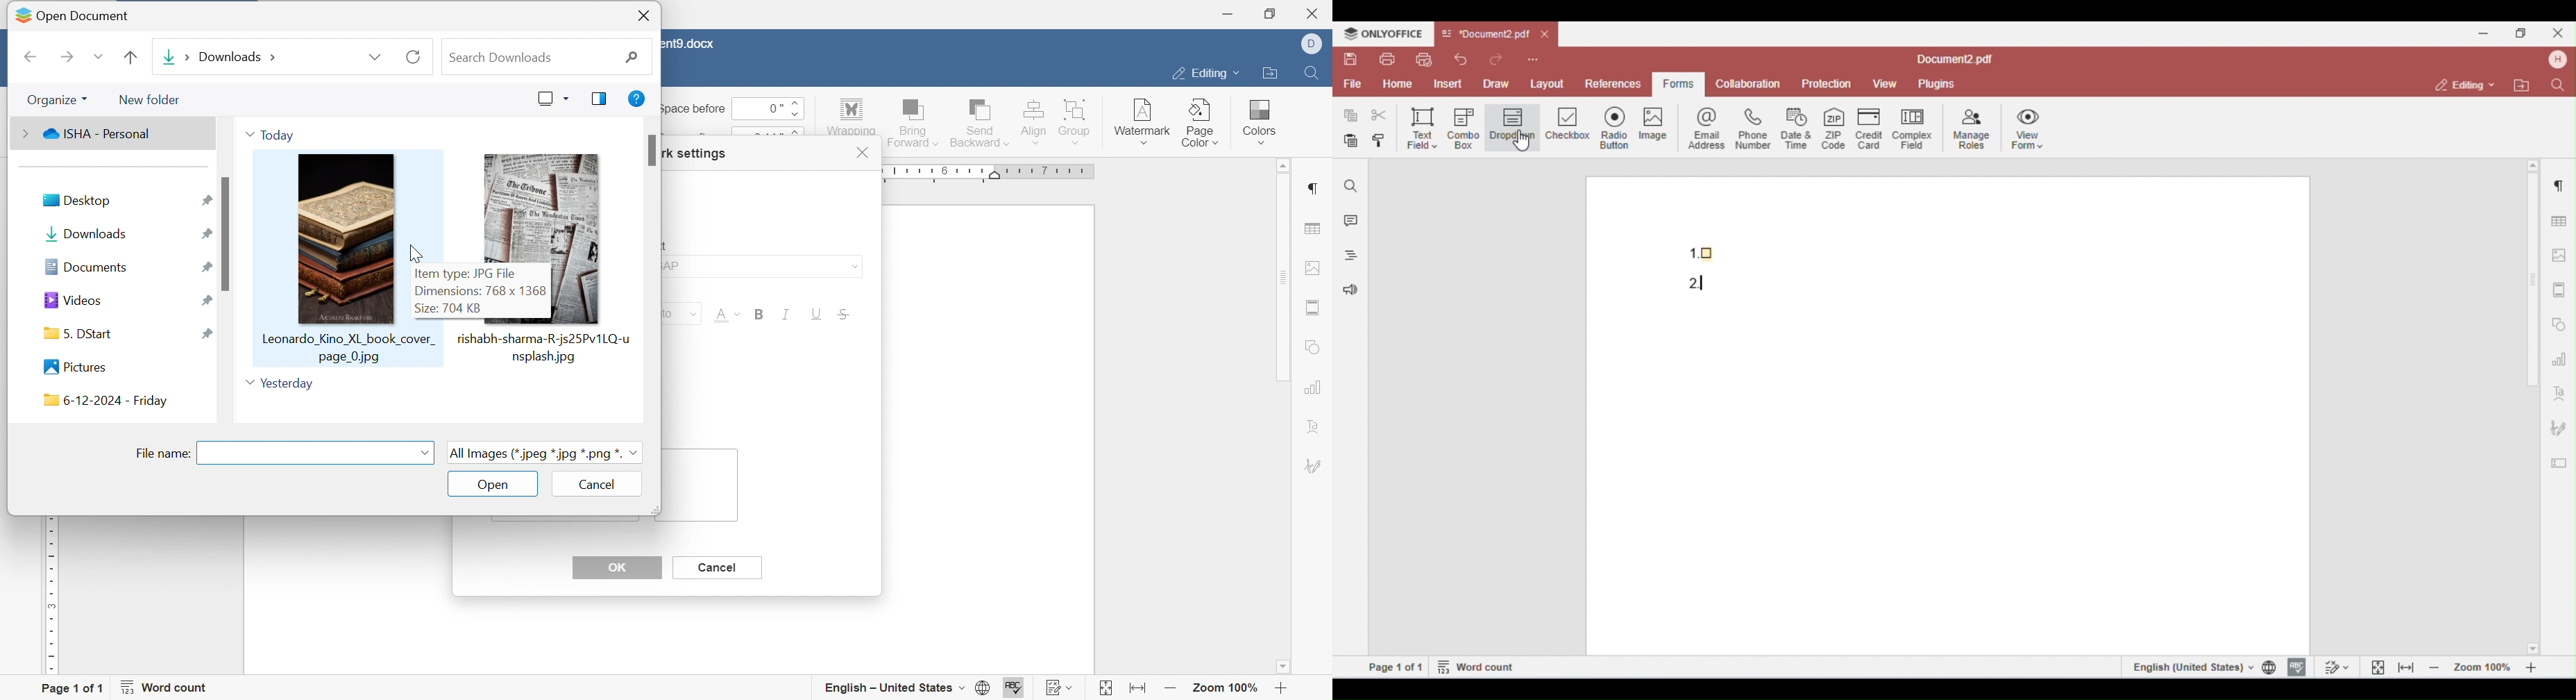 Image resolution: width=2576 pixels, height=700 pixels. What do you see at coordinates (492, 485) in the screenshot?
I see `open` at bounding box center [492, 485].